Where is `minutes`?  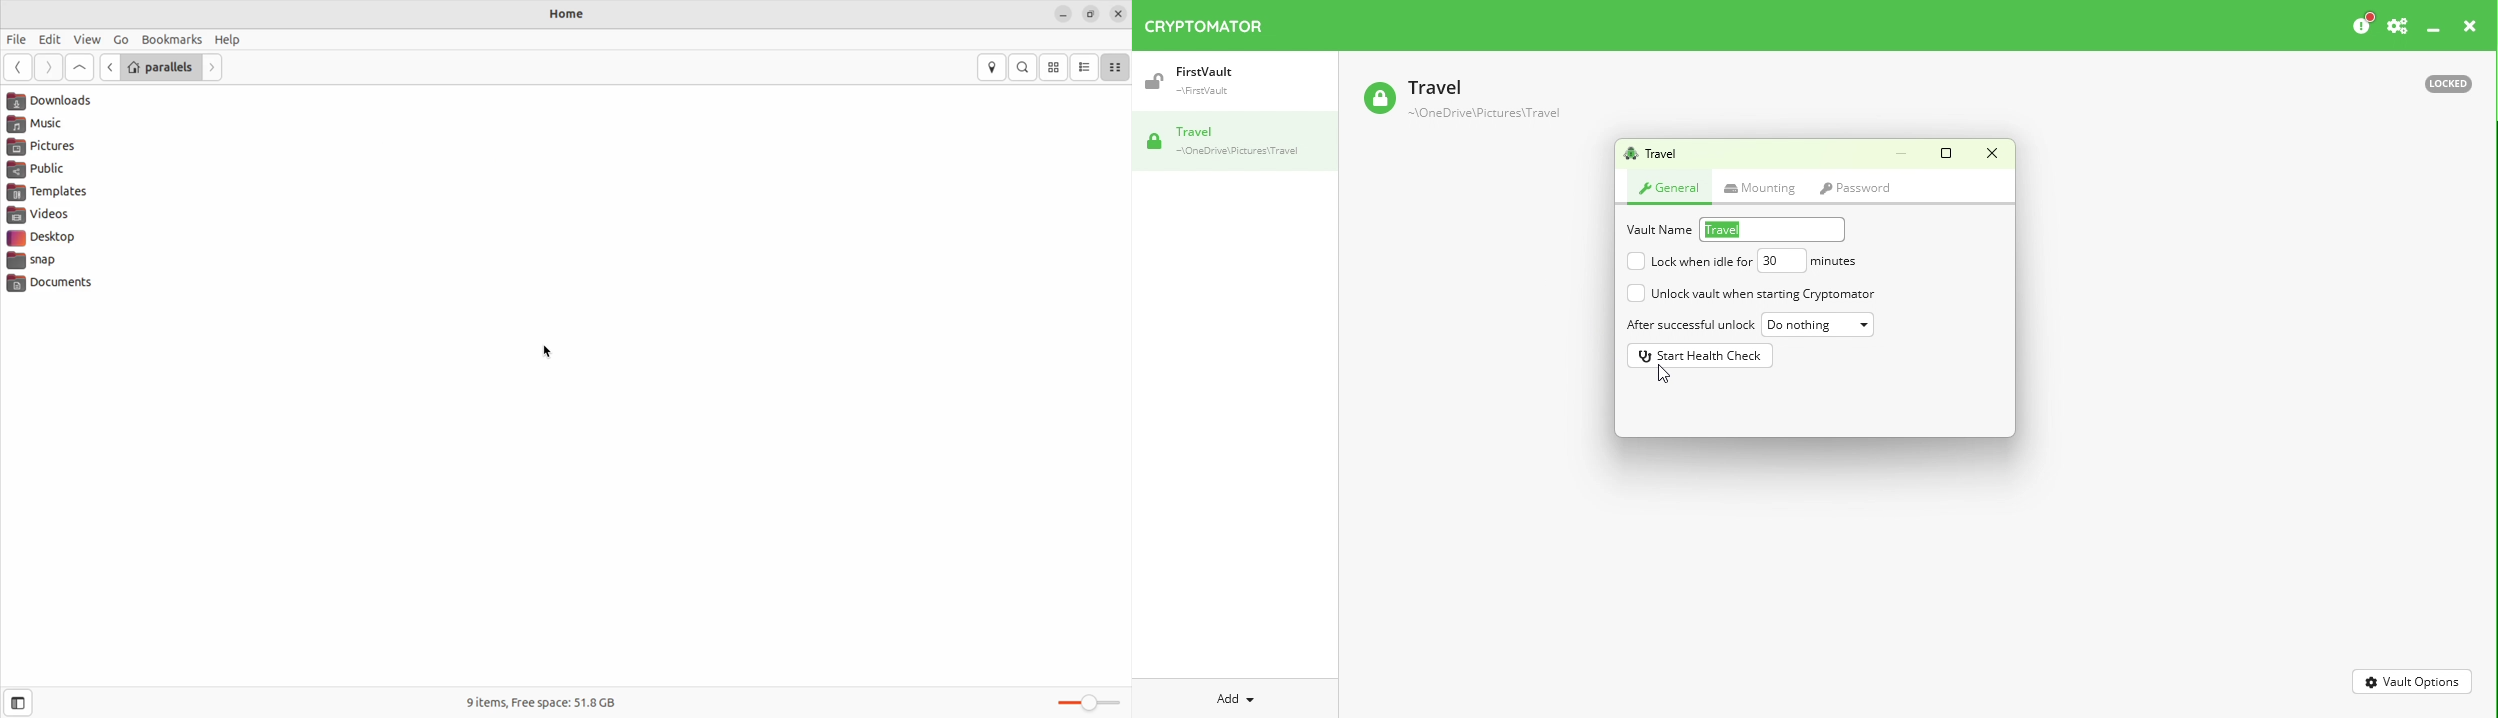 minutes is located at coordinates (1835, 261).